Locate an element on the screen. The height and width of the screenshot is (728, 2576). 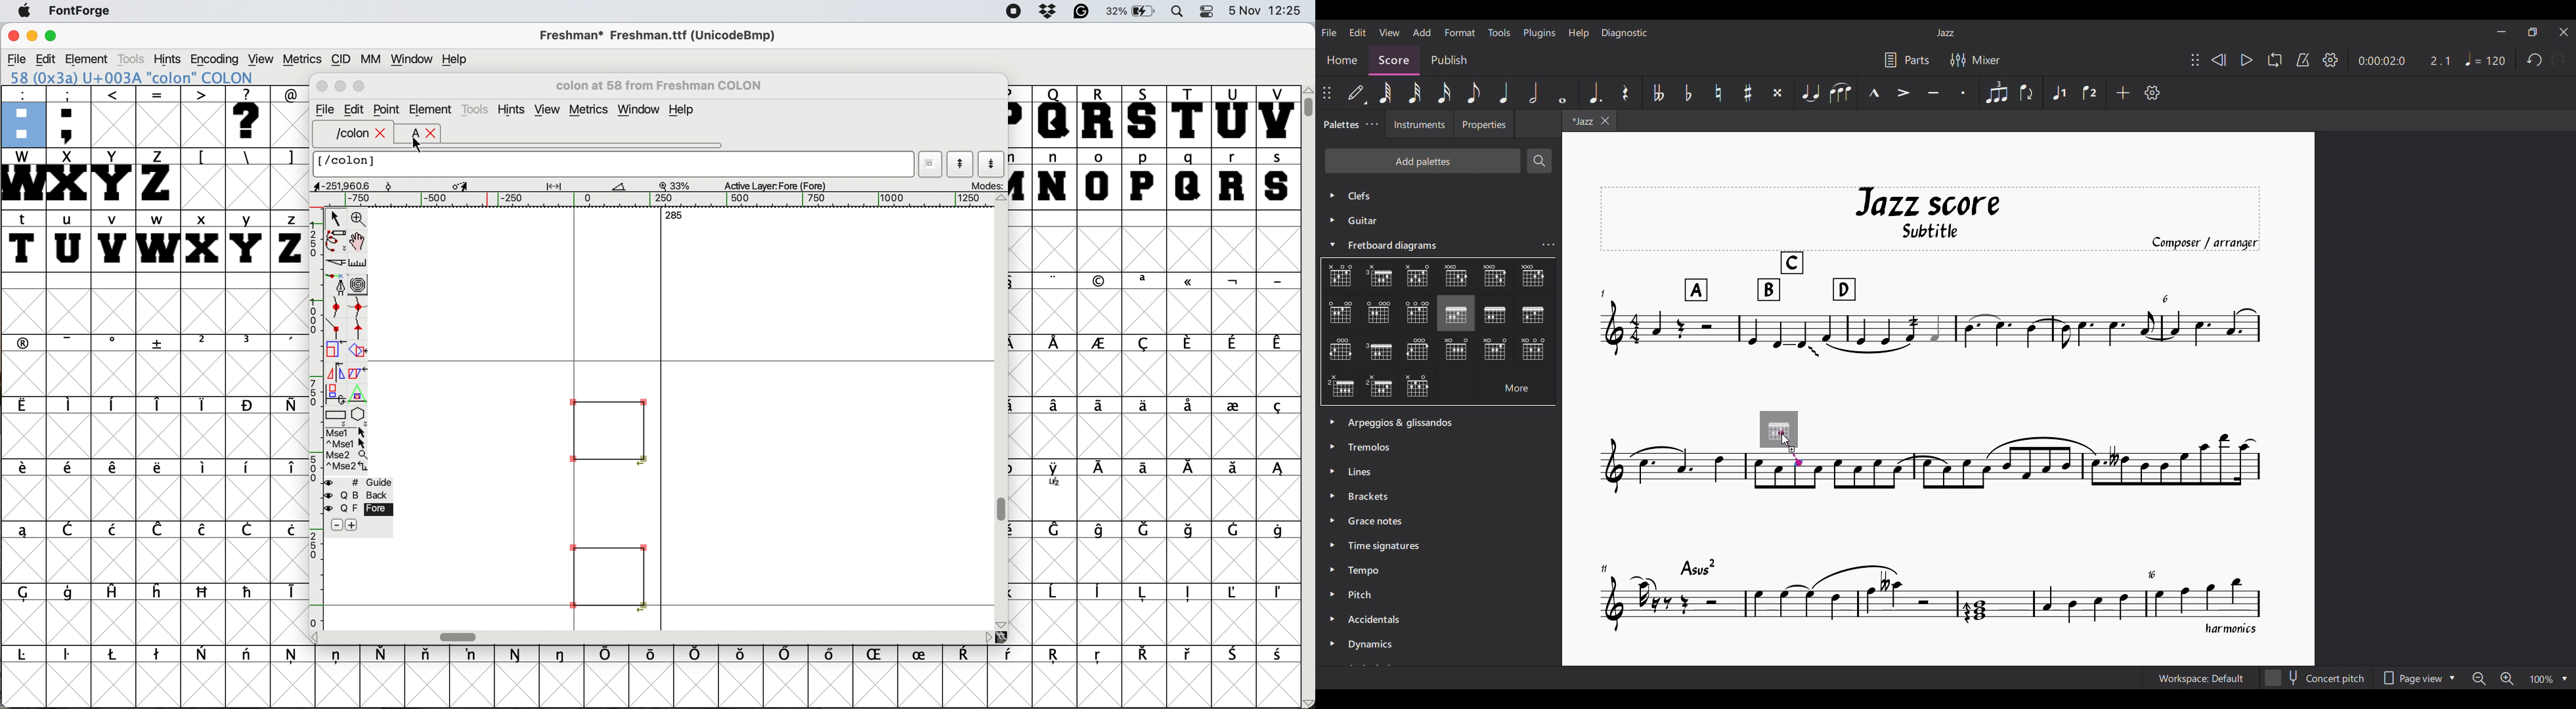
Close is located at coordinates (2565, 32).